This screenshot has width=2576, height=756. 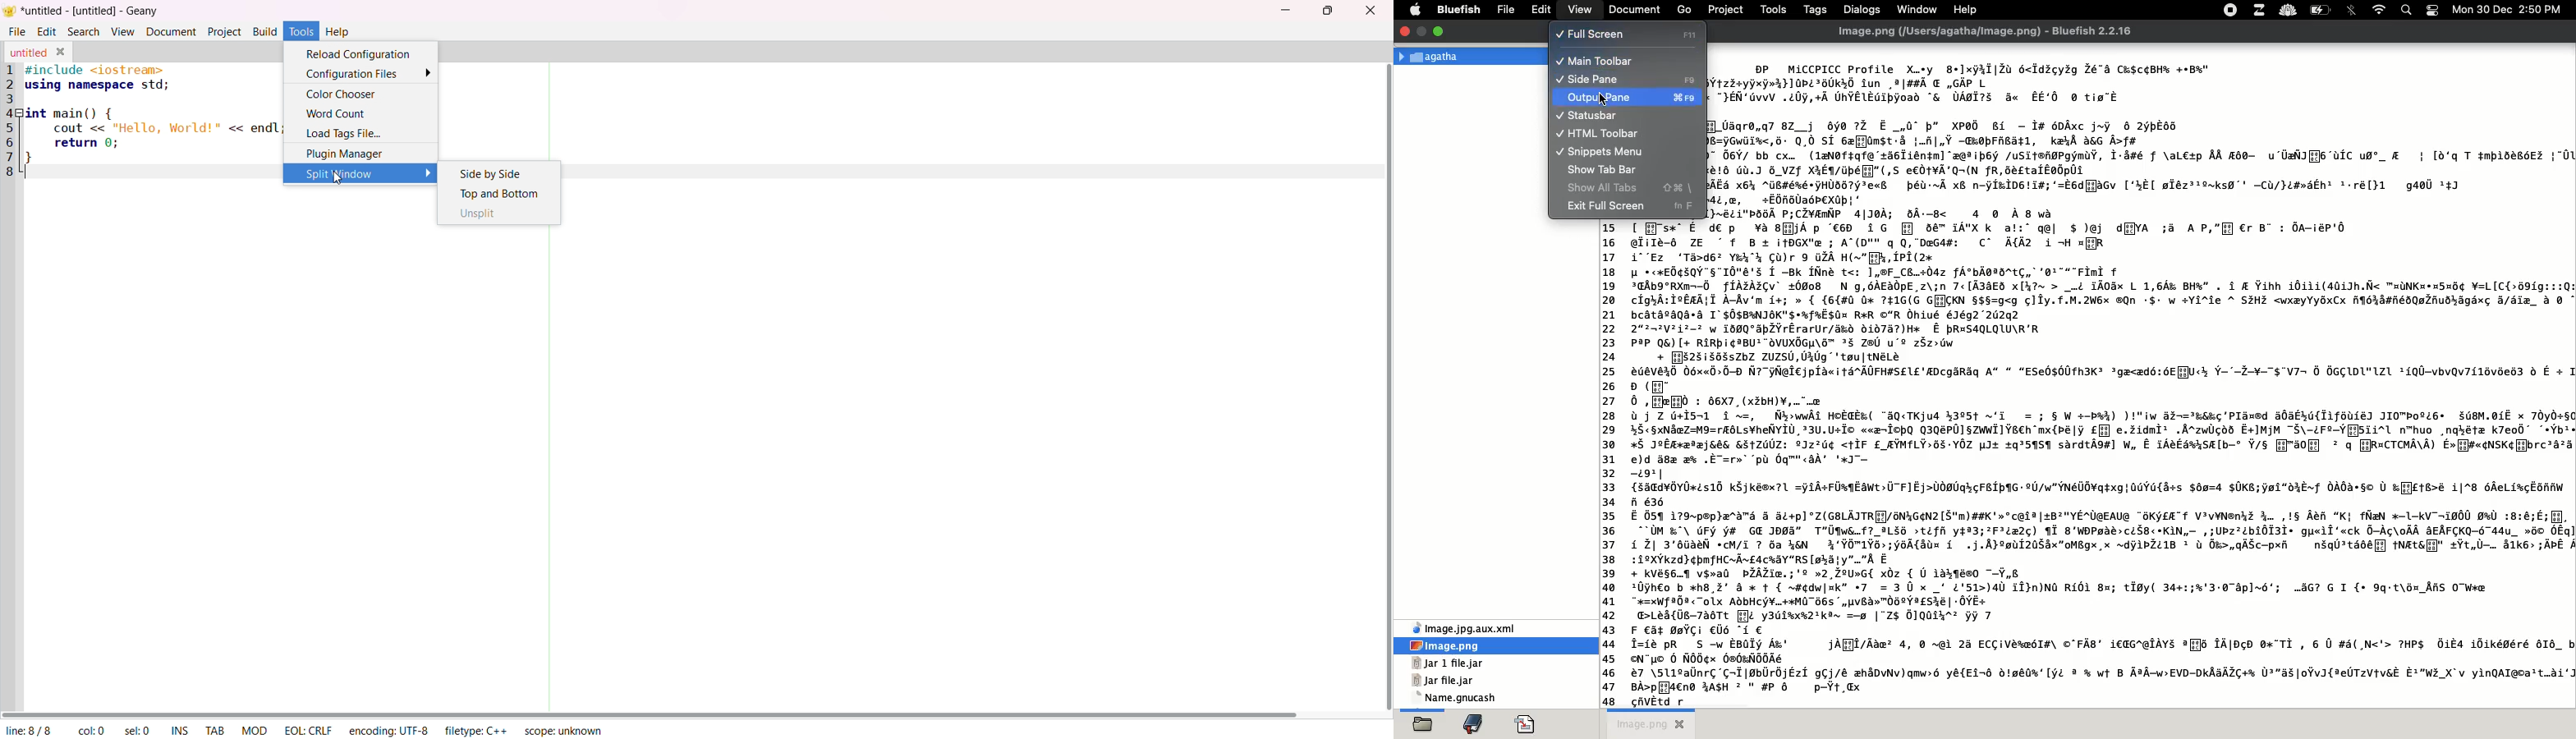 I want to click on title, so click(x=1990, y=33).